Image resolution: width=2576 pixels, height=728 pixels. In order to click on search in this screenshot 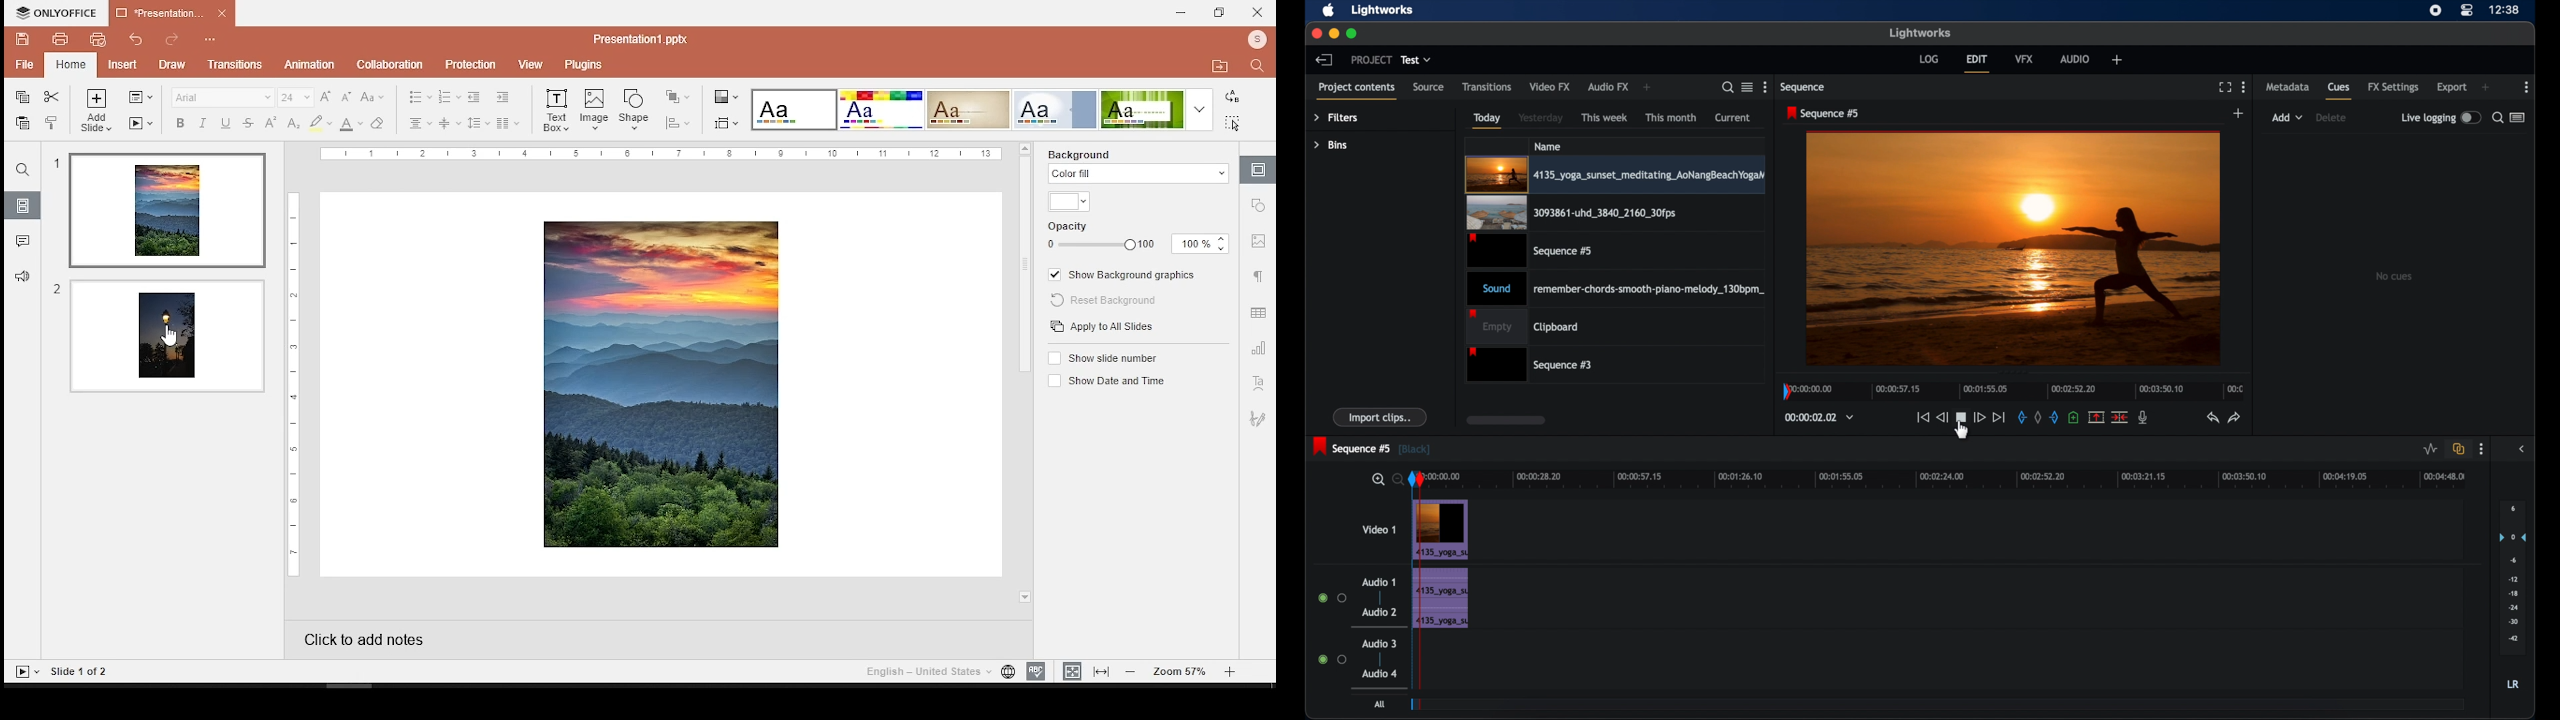, I will do `click(1727, 87)`.